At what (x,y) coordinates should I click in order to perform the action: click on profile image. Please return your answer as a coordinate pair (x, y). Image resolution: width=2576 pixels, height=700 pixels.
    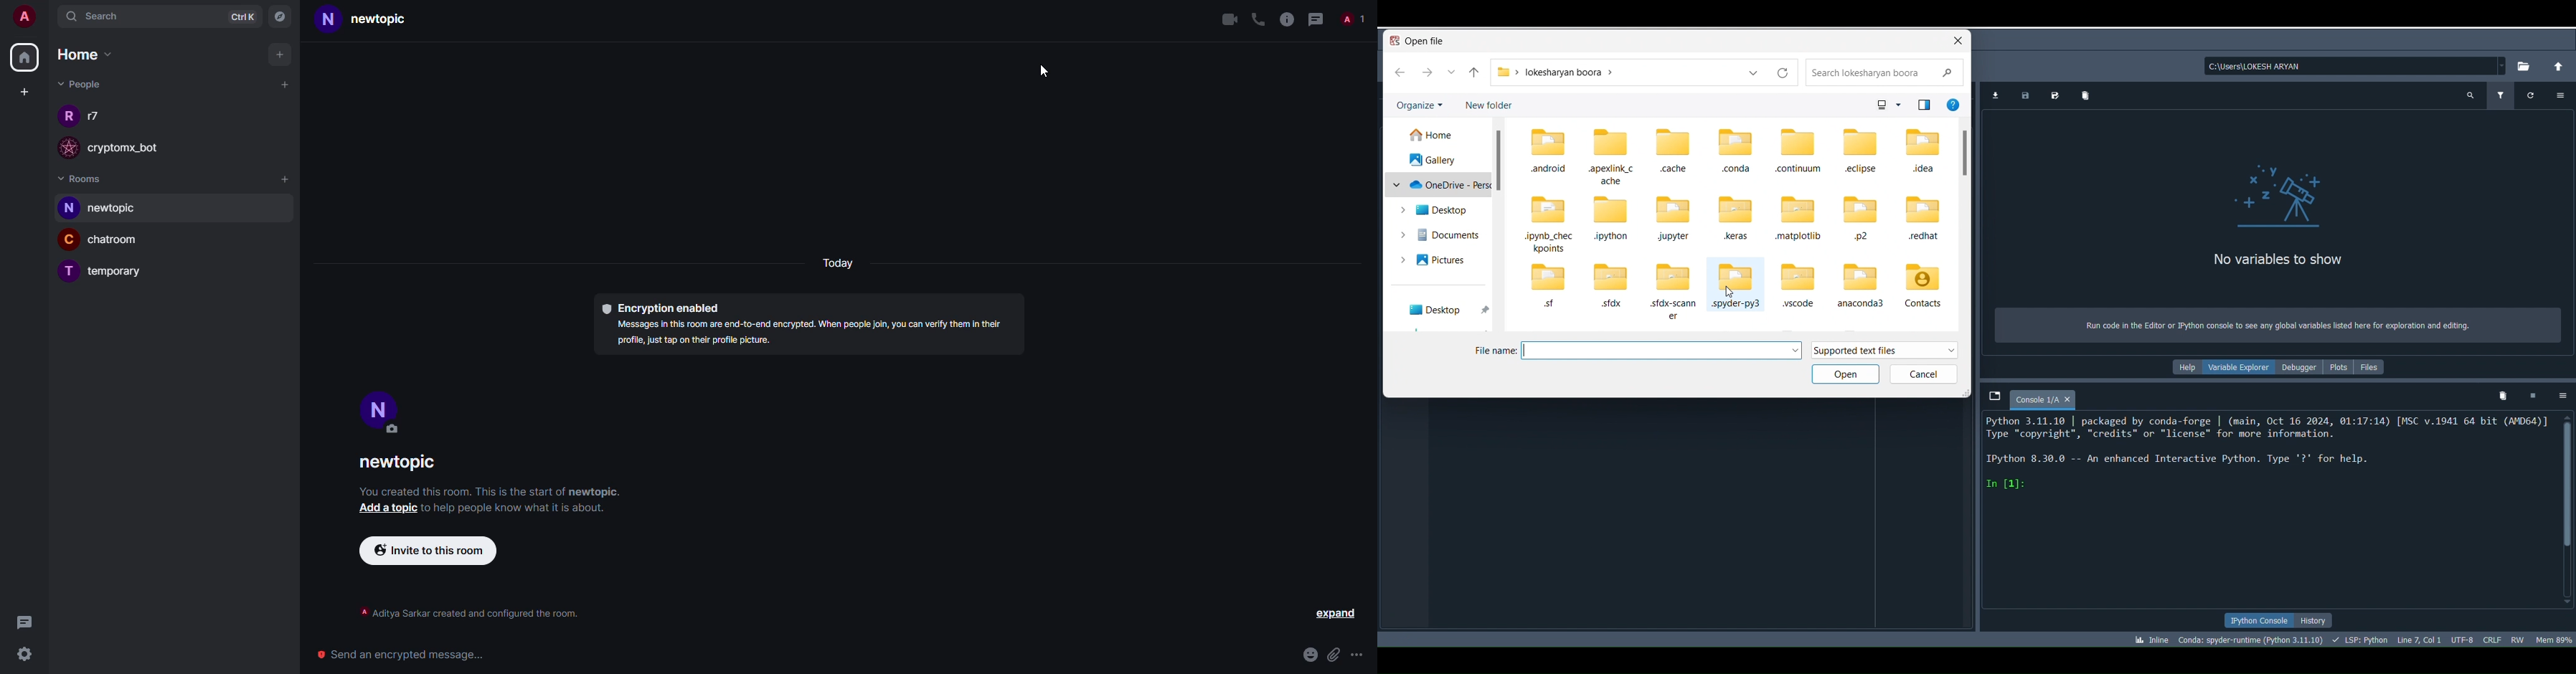
    Looking at the image, I should click on (65, 148).